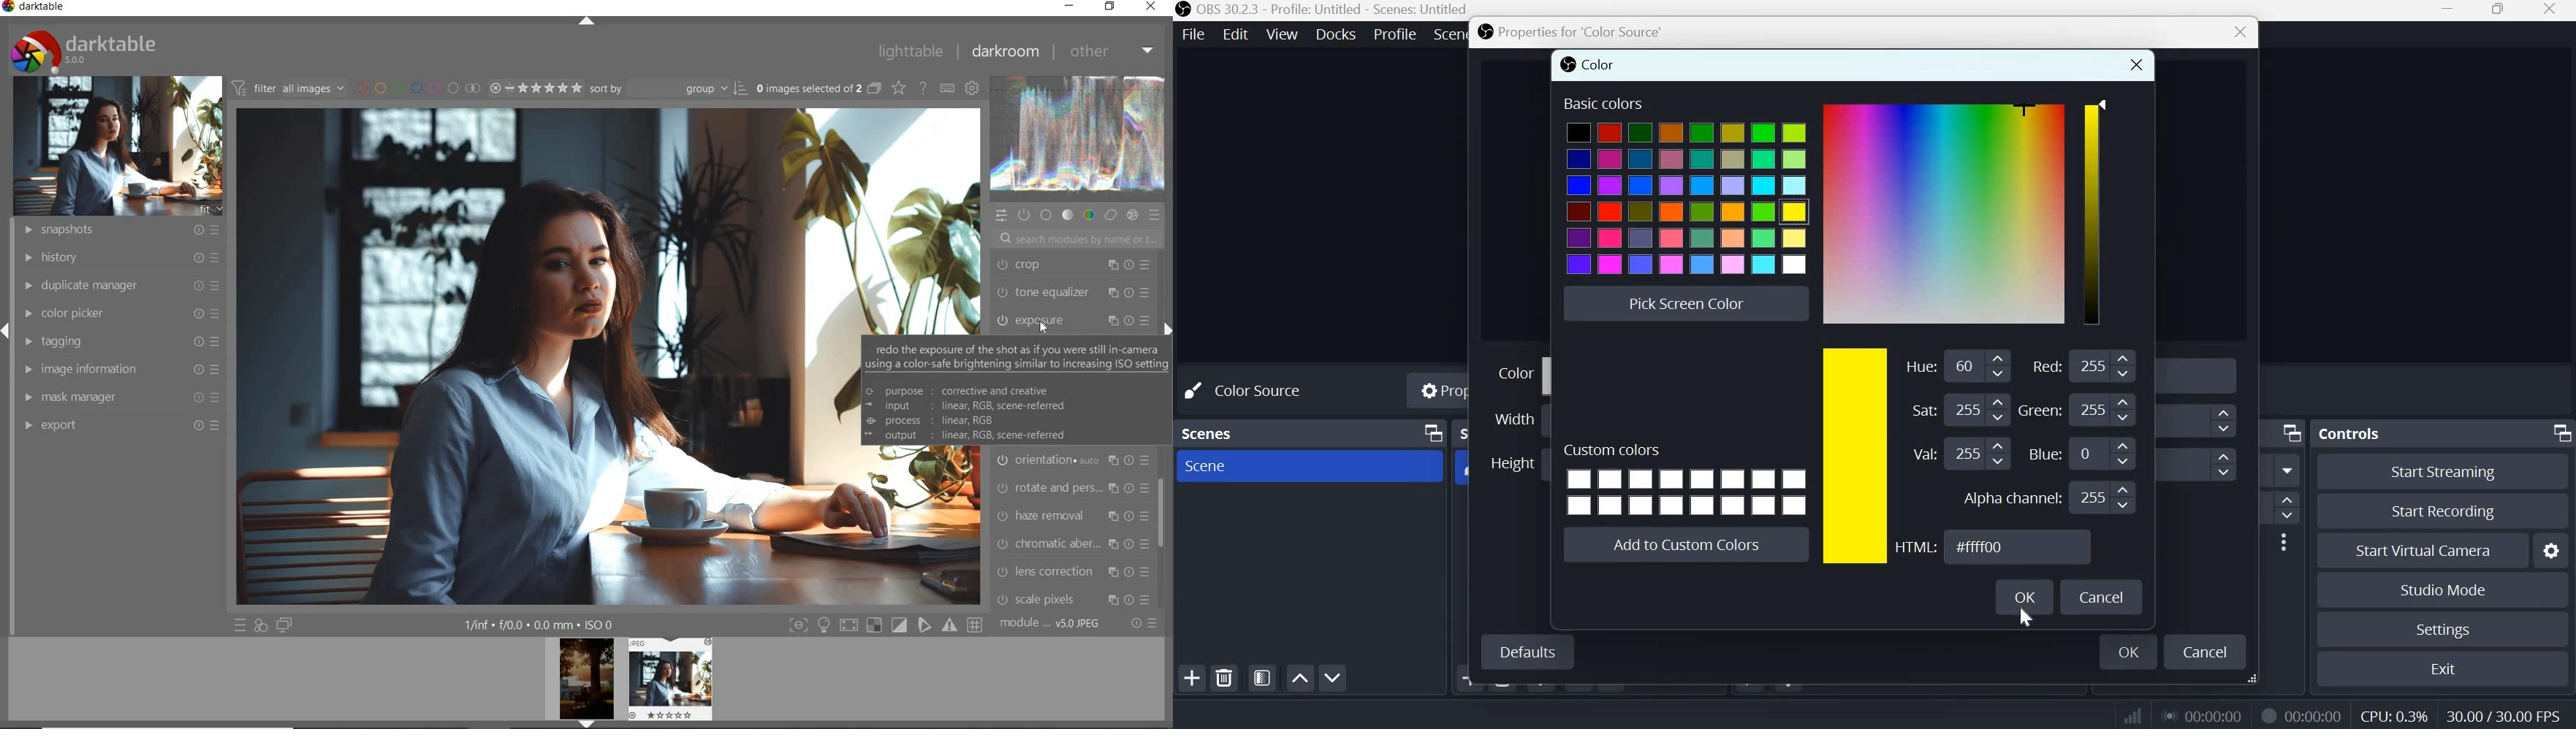  I want to click on Input, so click(2106, 498).